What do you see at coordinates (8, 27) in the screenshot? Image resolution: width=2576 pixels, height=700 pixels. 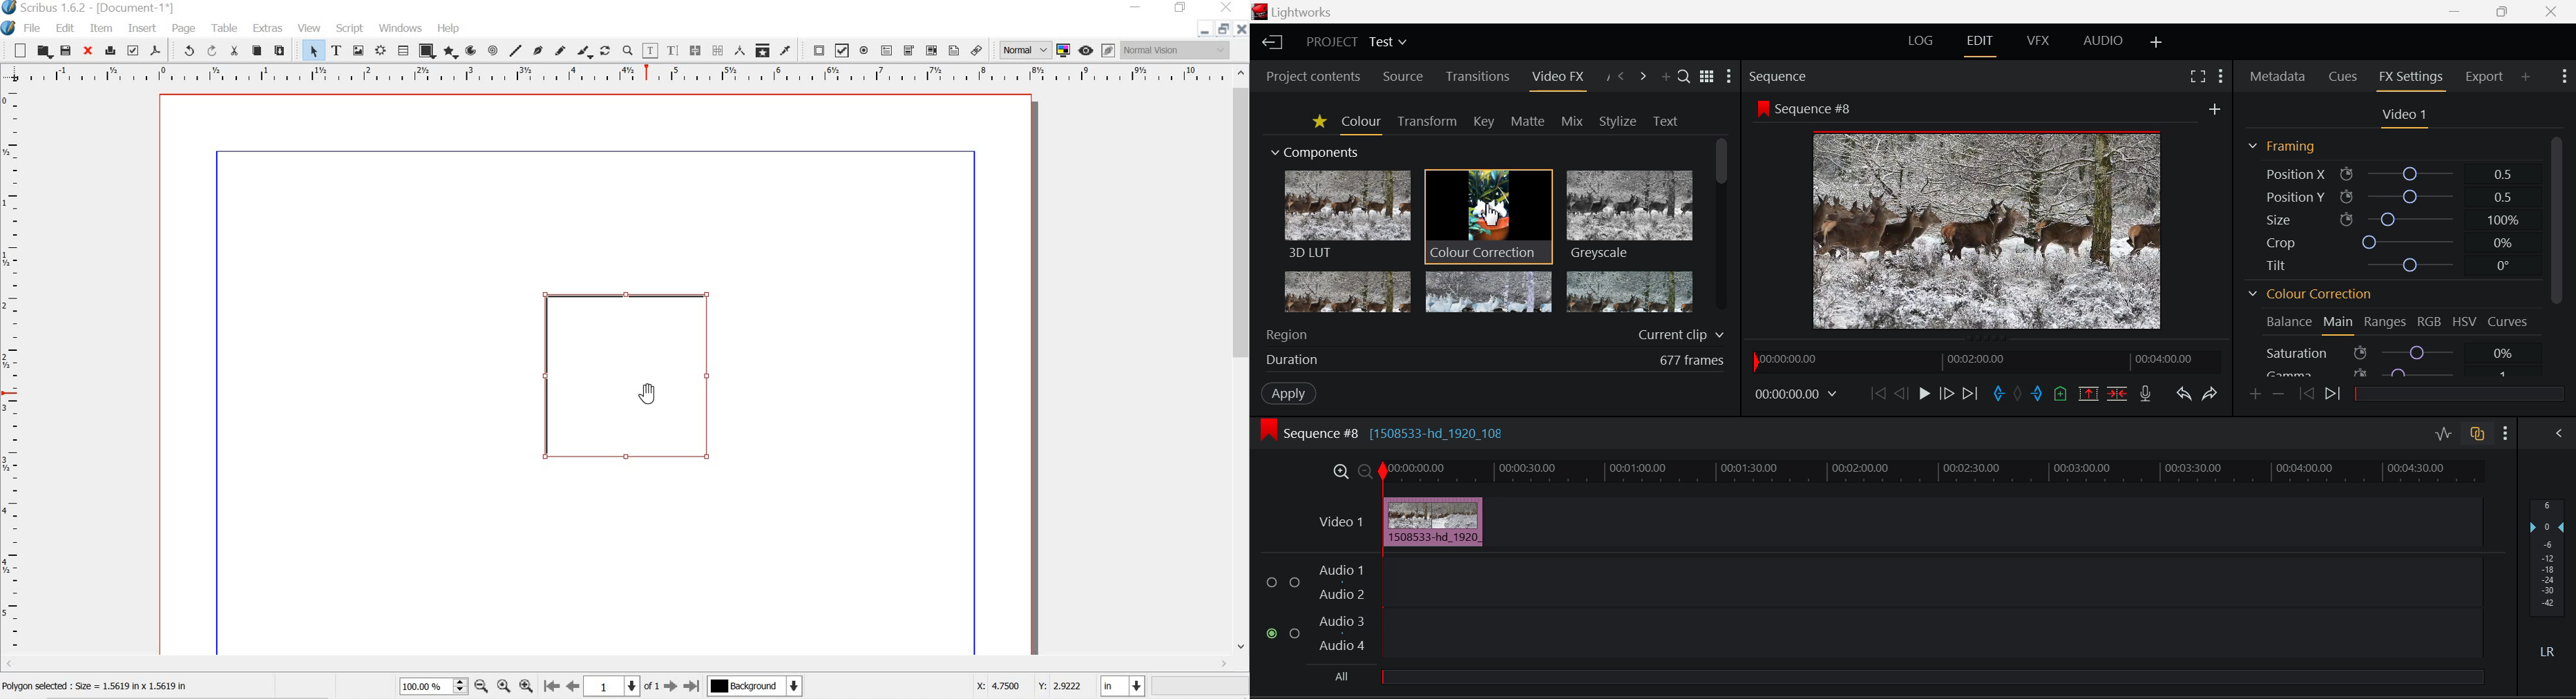 I see `logo` at bounding box center [8, 27].